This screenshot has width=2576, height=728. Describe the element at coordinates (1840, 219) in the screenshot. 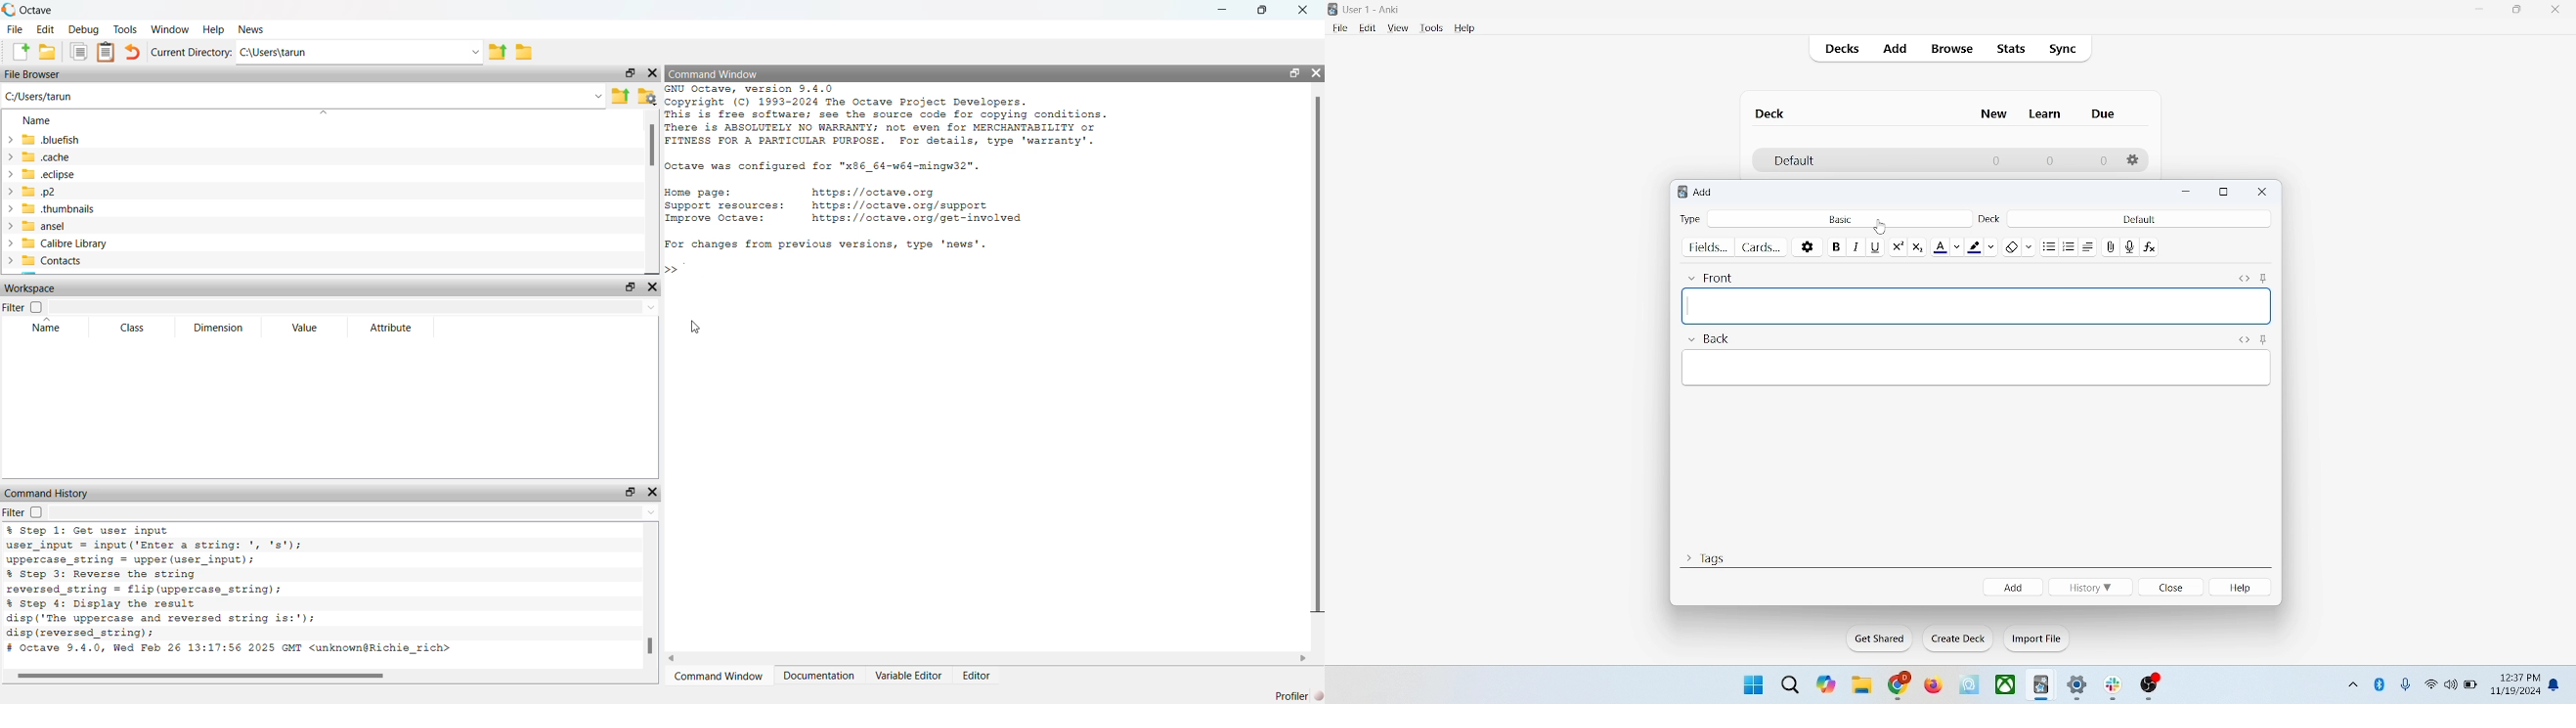

I see `basic` at that location.